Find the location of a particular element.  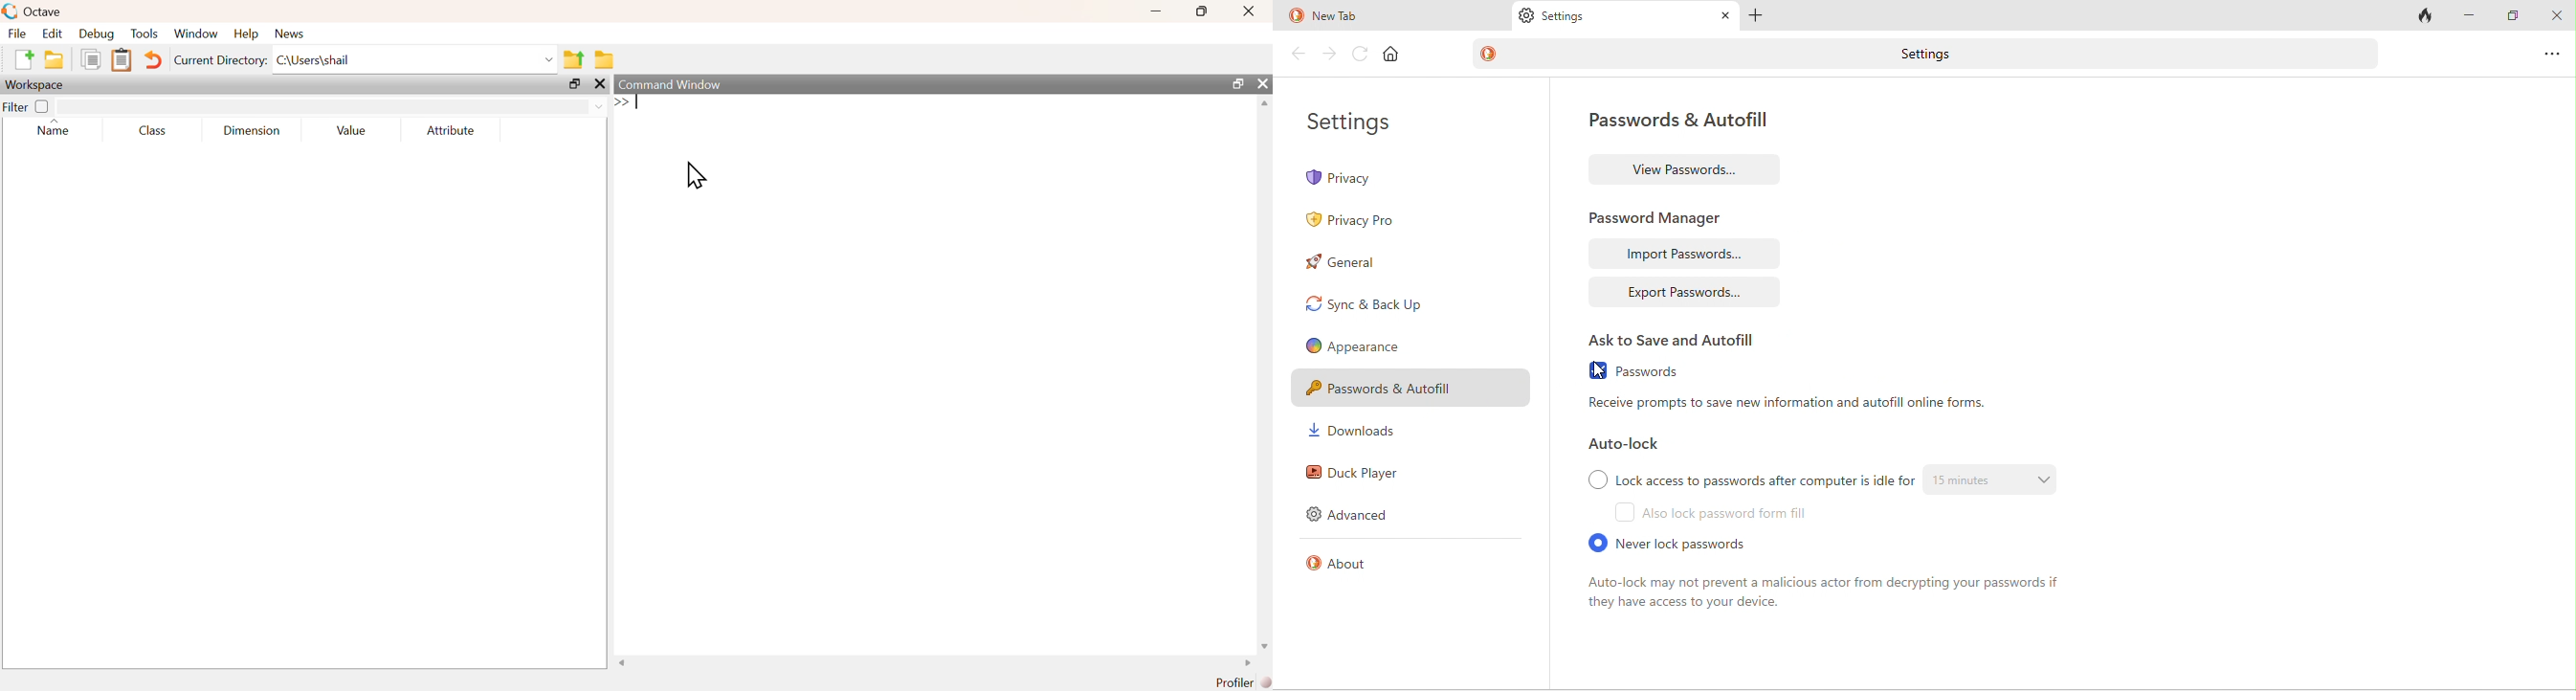

Debug is located at coordinates (96, 34).